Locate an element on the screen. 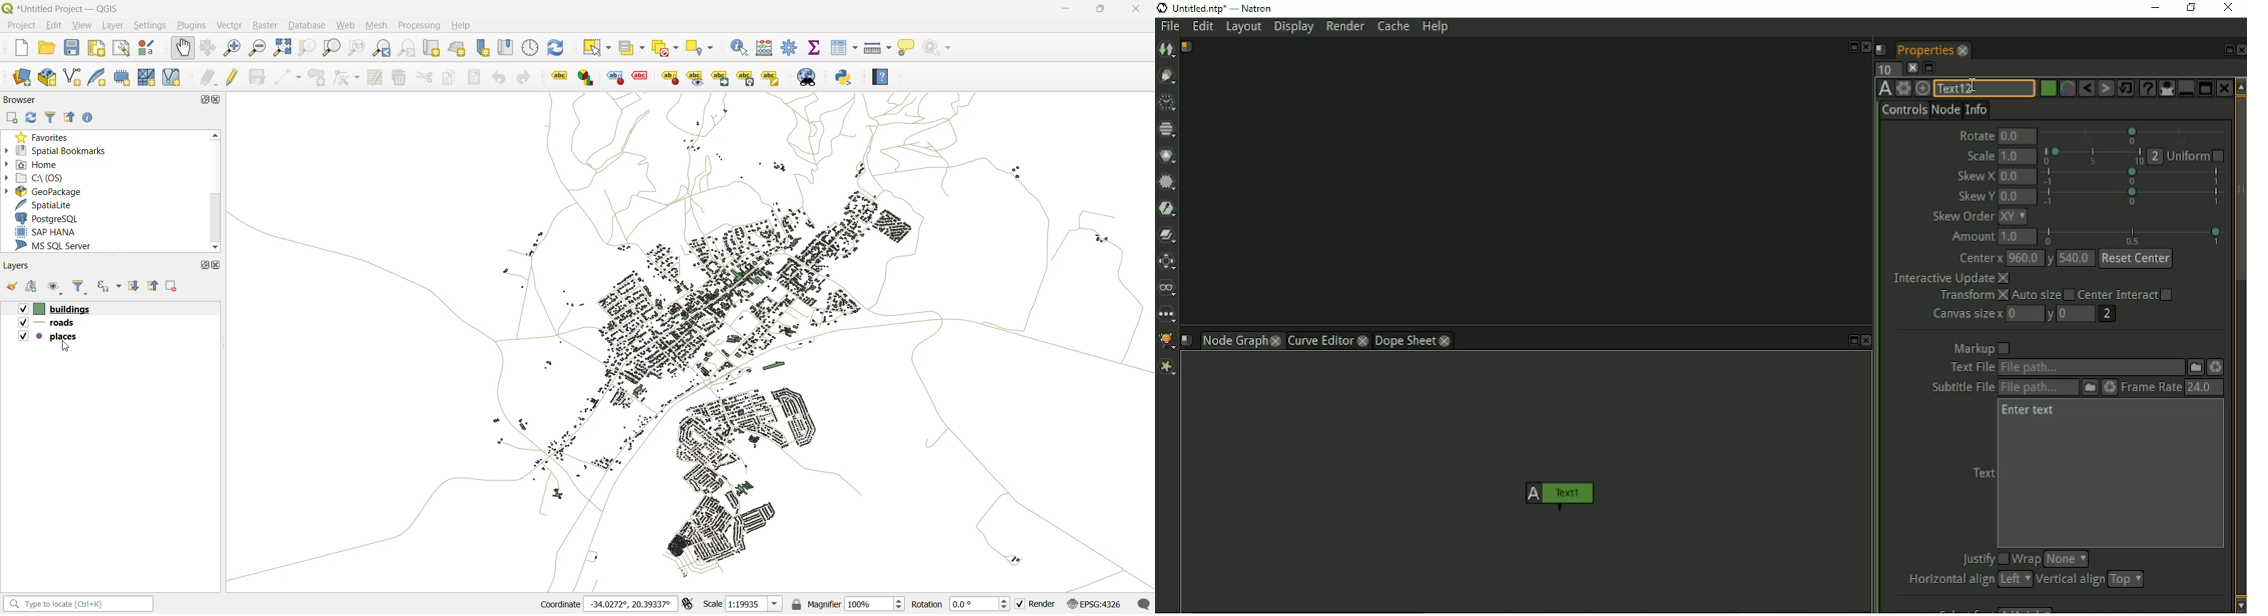  sap hana is located at coordinates (46, 232).